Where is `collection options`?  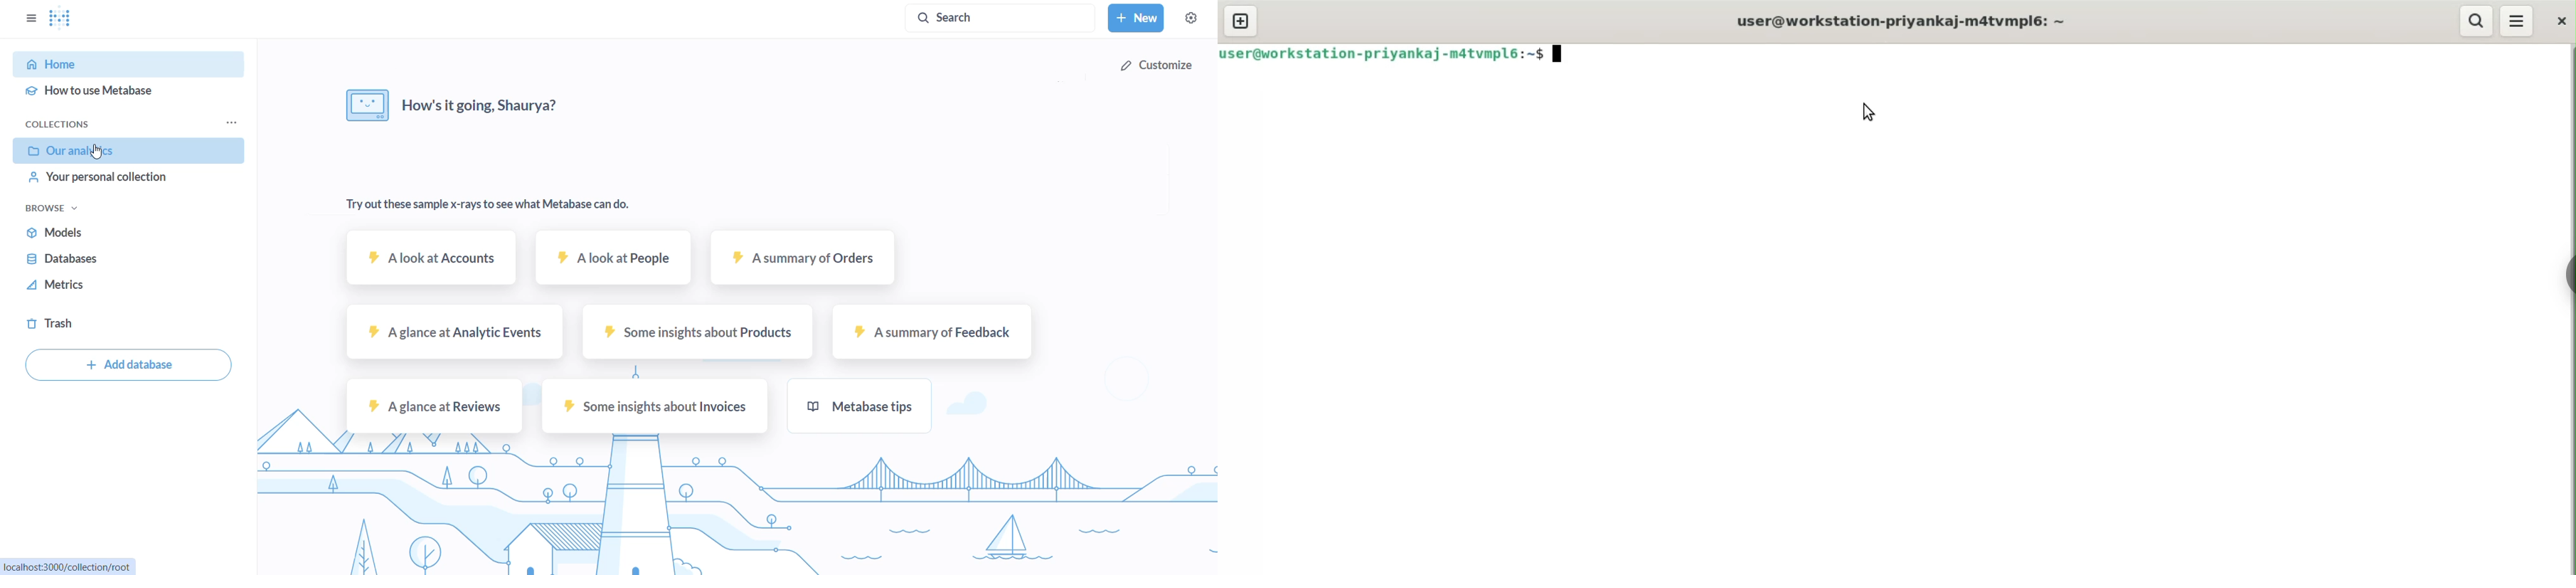 collection options is located at coordinates (230, 122).